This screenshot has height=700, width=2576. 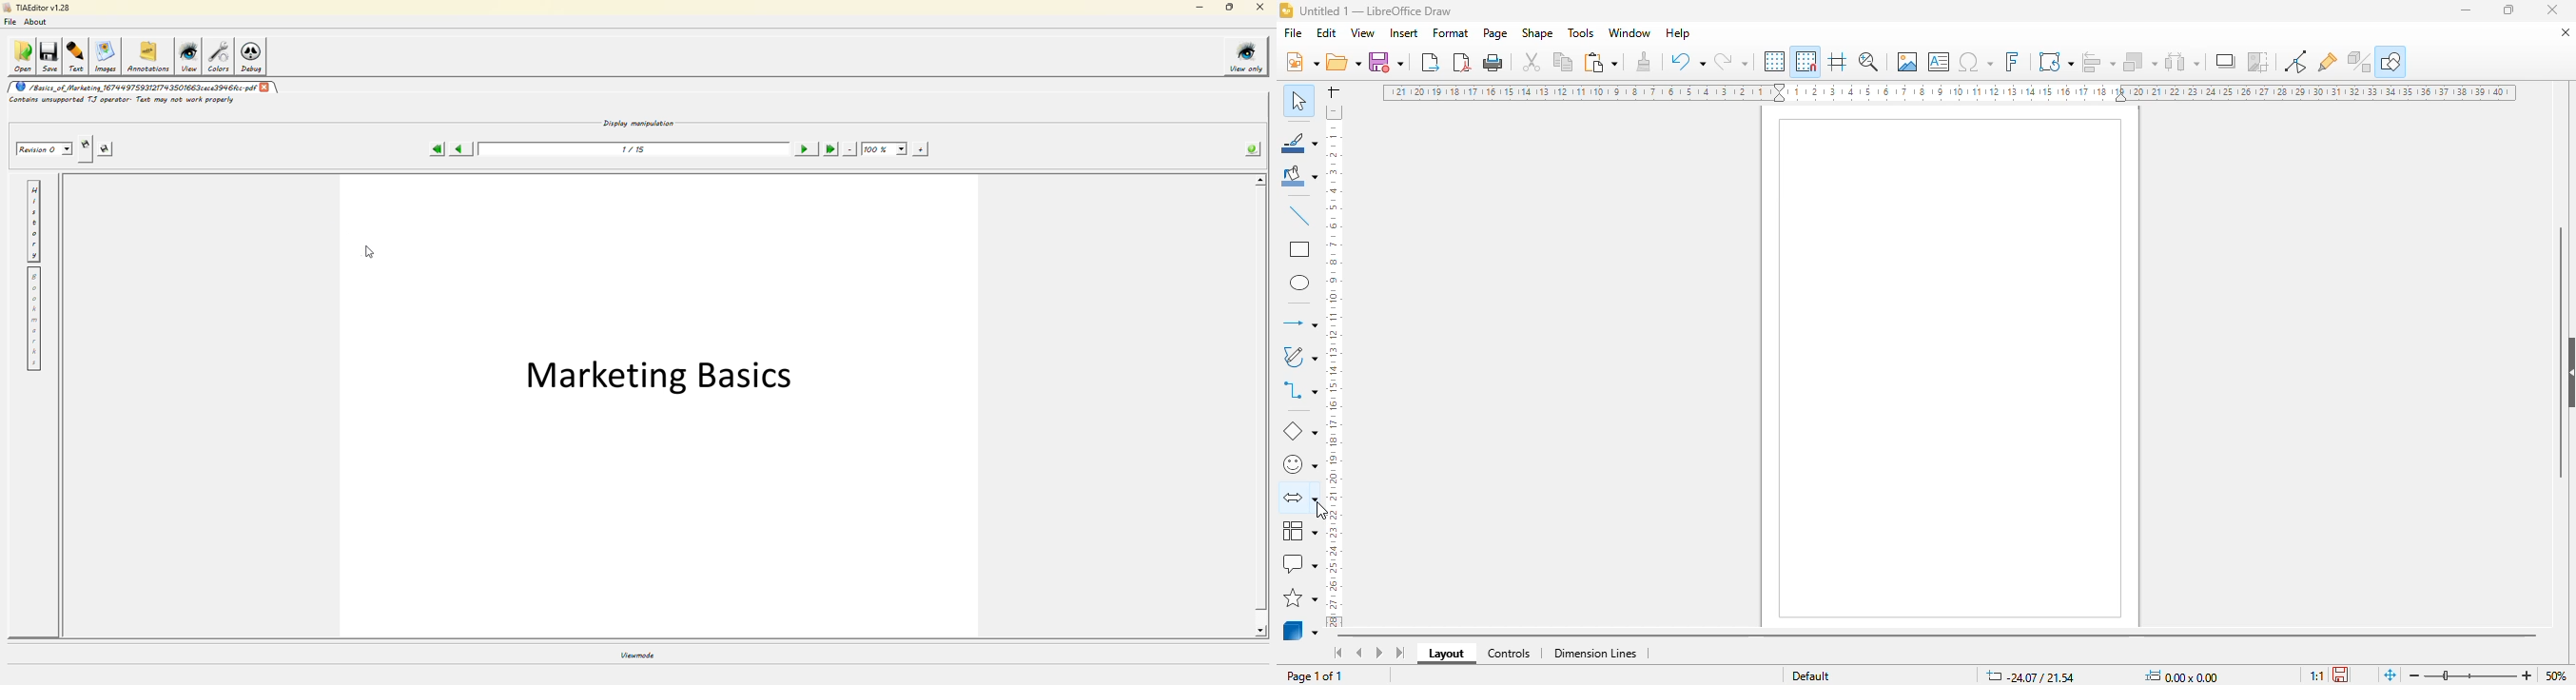 What do you see at coordinates (1452, 32) in the screenshot?
I see `format` at bounding box center [1452, 32].